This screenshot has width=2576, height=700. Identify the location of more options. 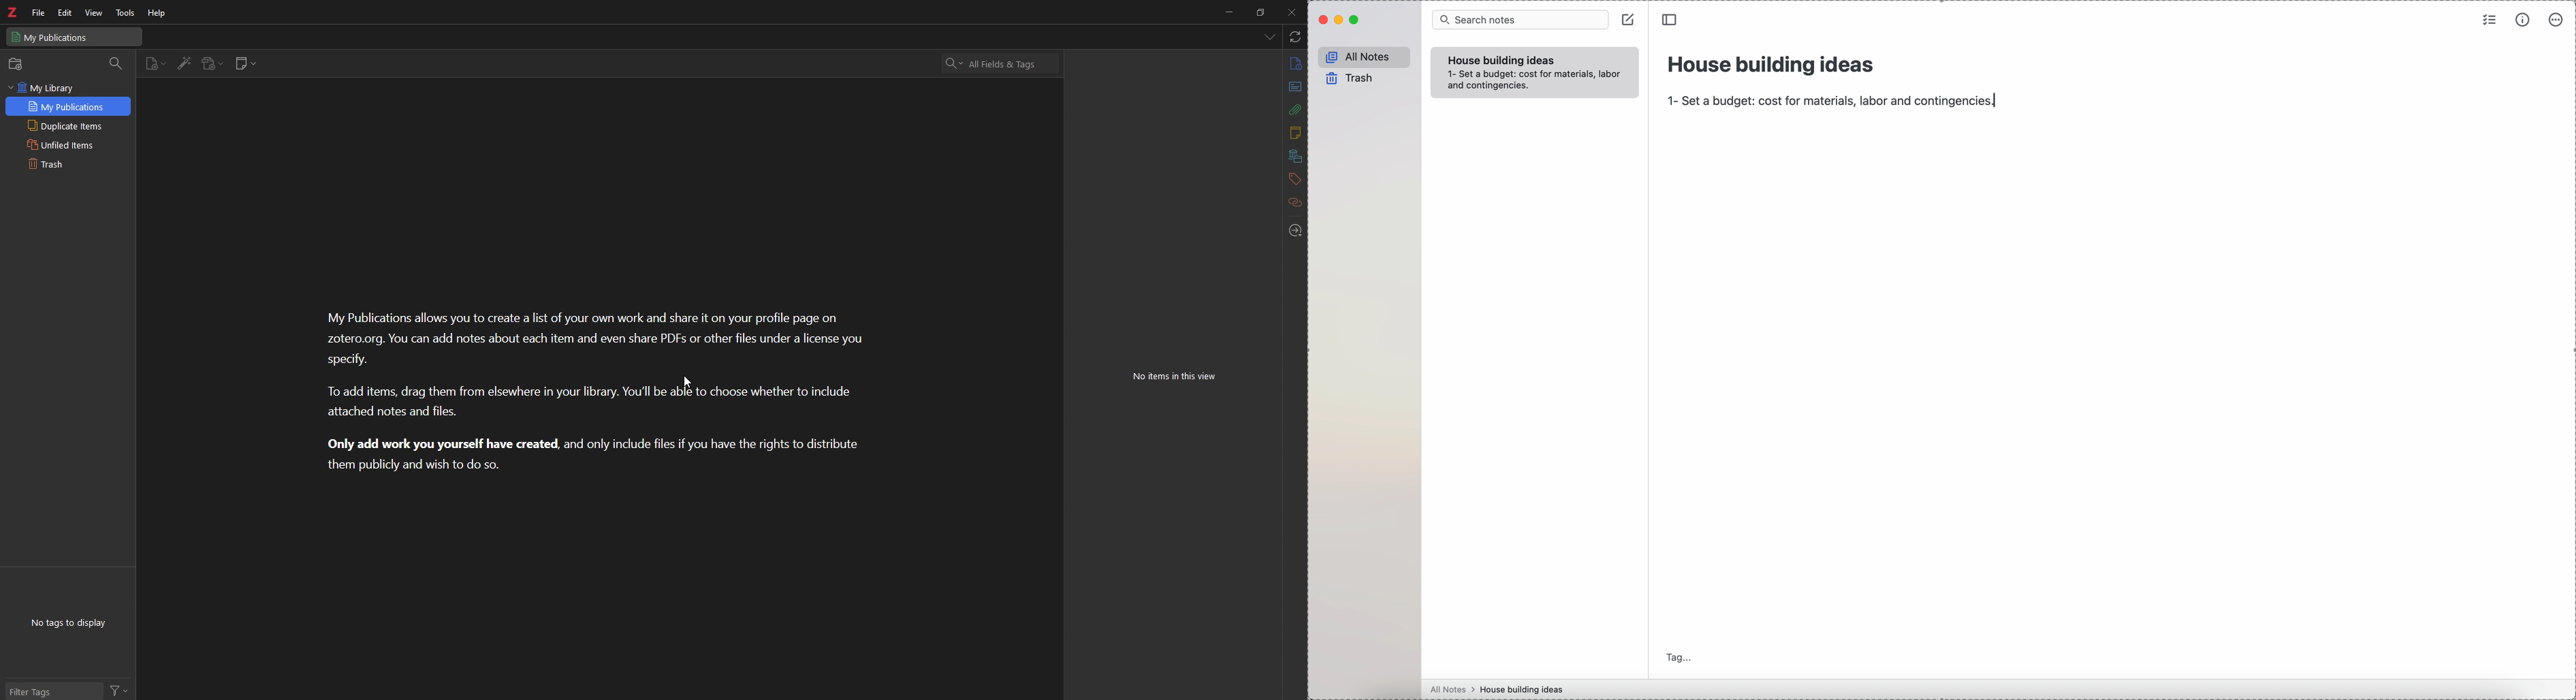
(2557, 20).